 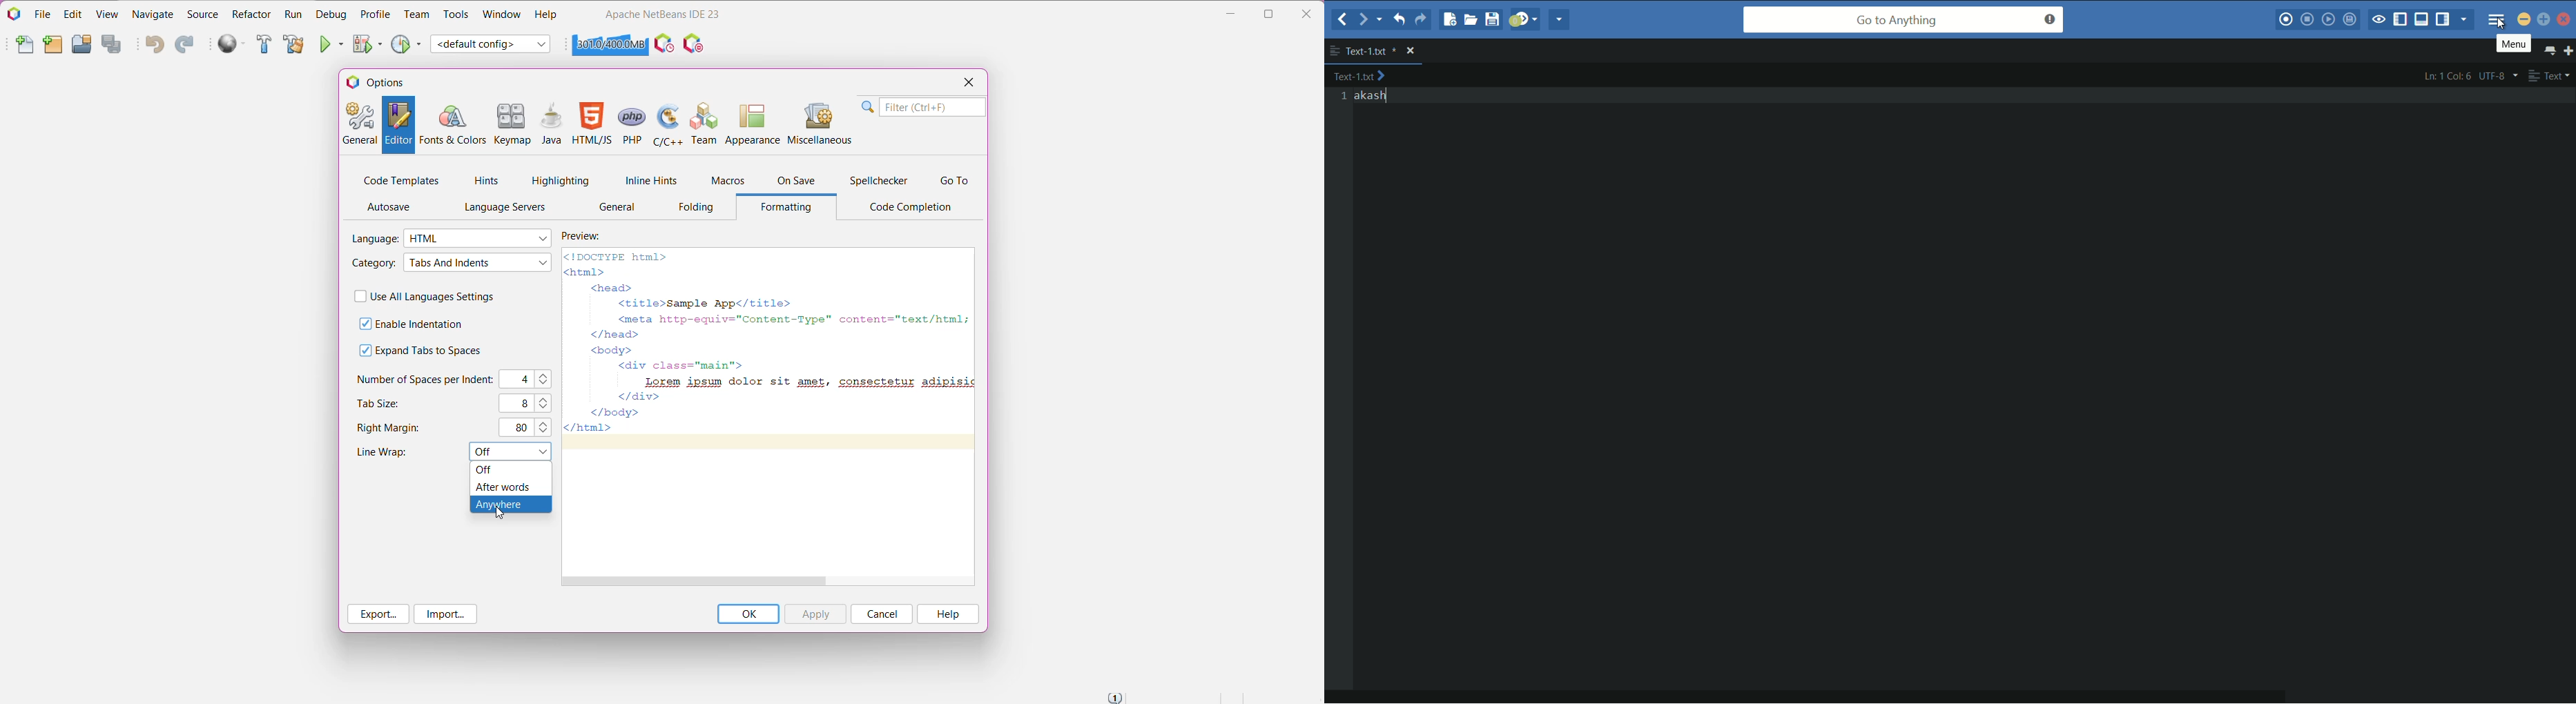 What do you see at coordinates (233, 44) in the screenshot?
I see `Run All` at bounding box center [233, 44].